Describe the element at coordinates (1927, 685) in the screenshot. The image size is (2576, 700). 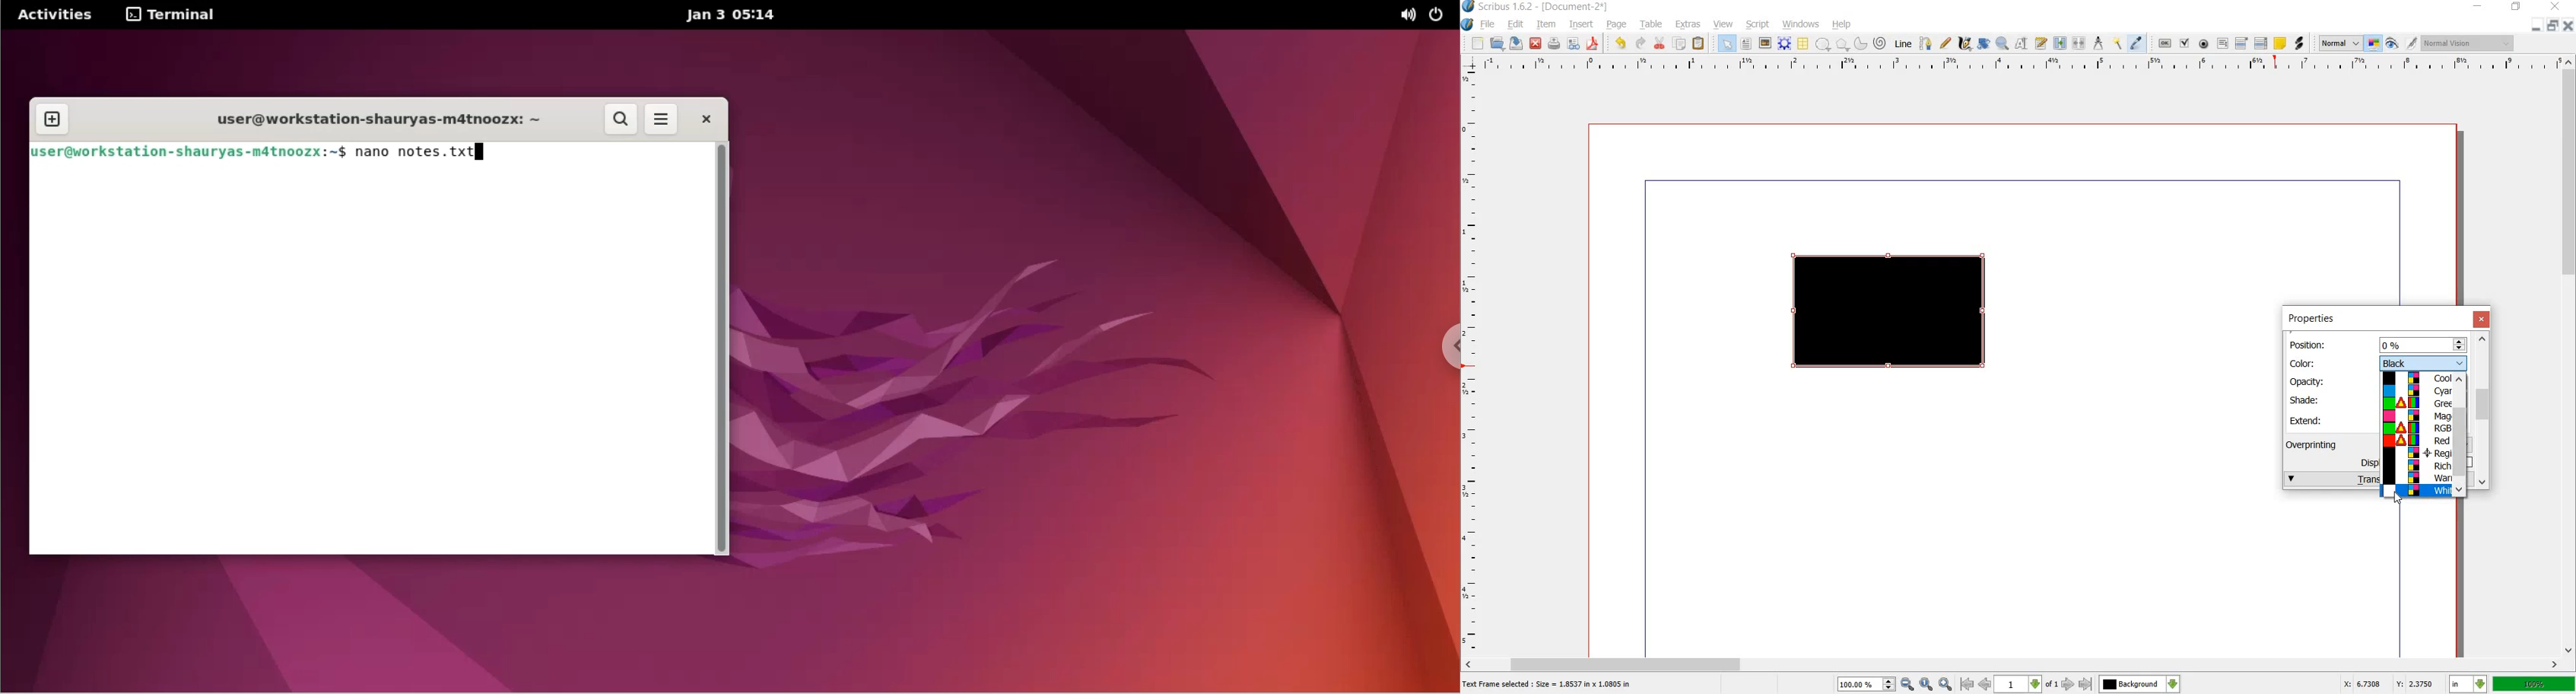
I see `zoom to` at that location.